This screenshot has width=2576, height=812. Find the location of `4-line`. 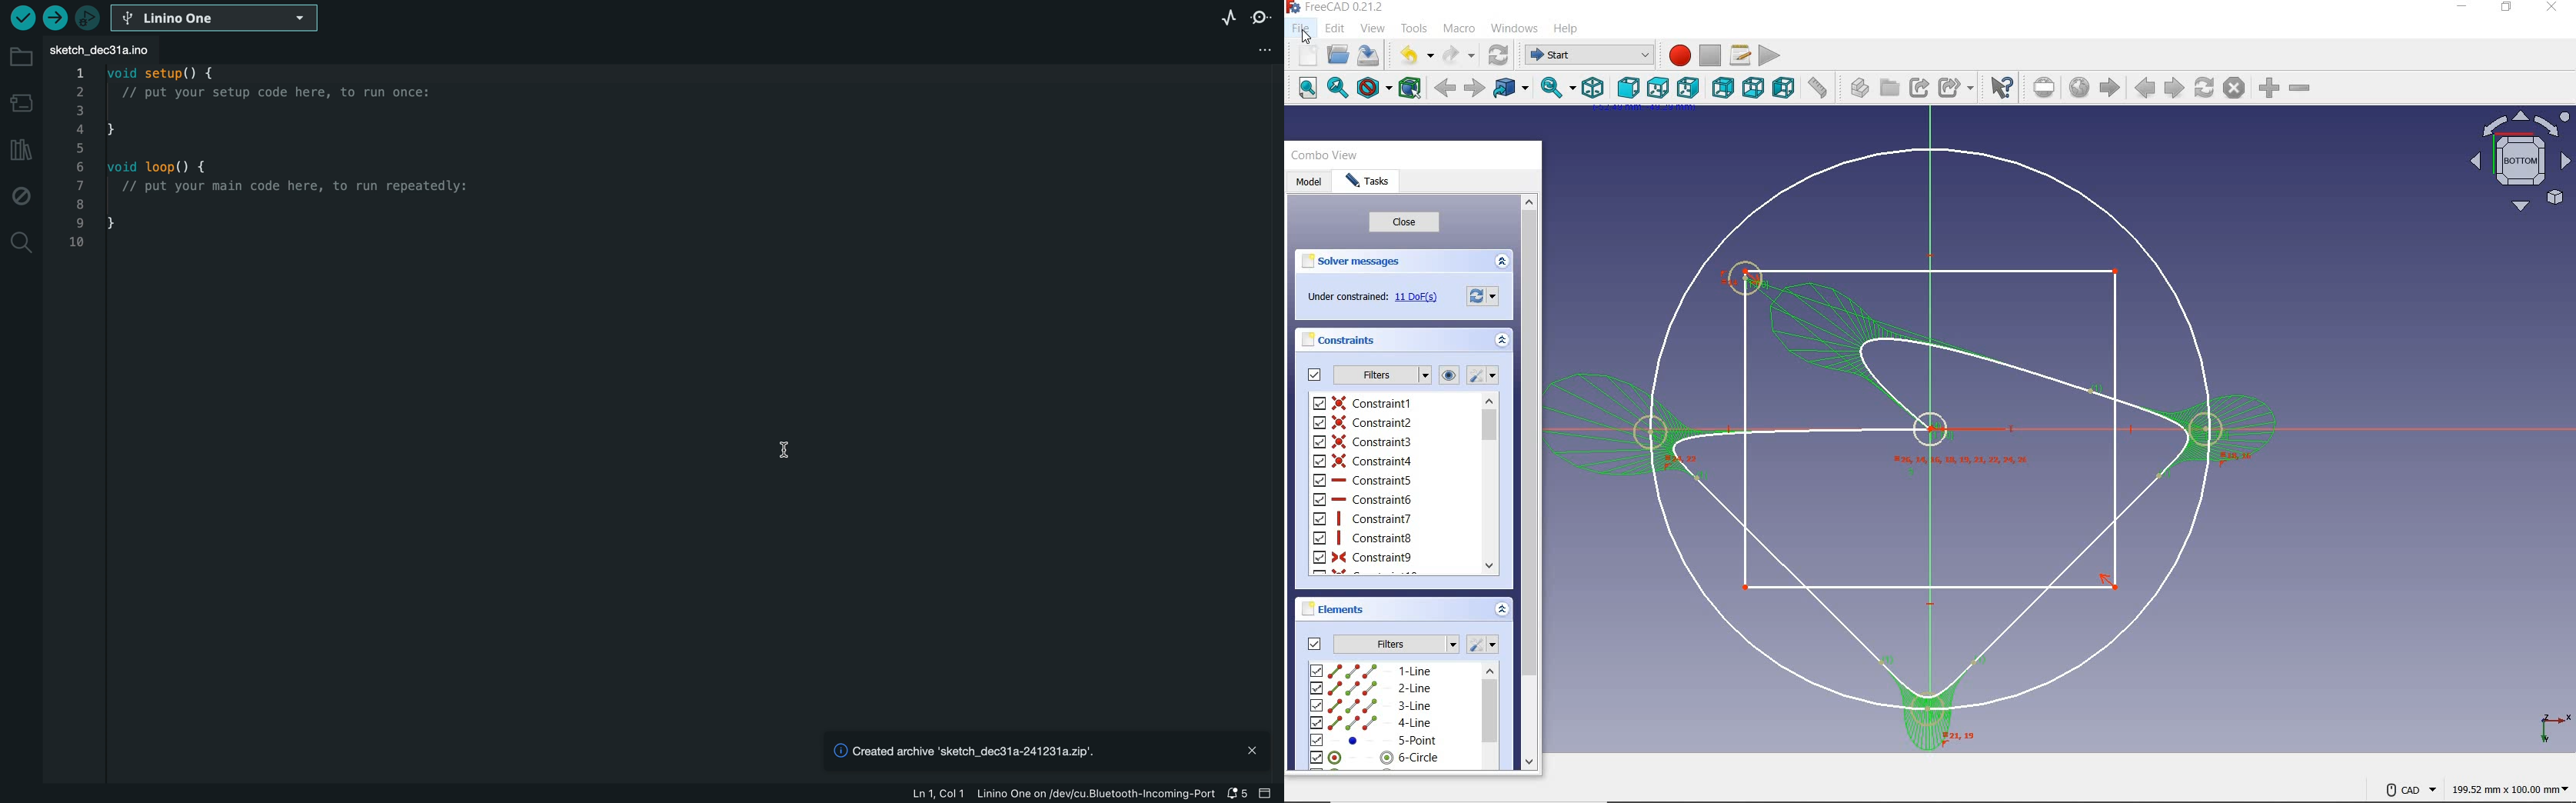

4-line is located at coordinates (1371, 723).